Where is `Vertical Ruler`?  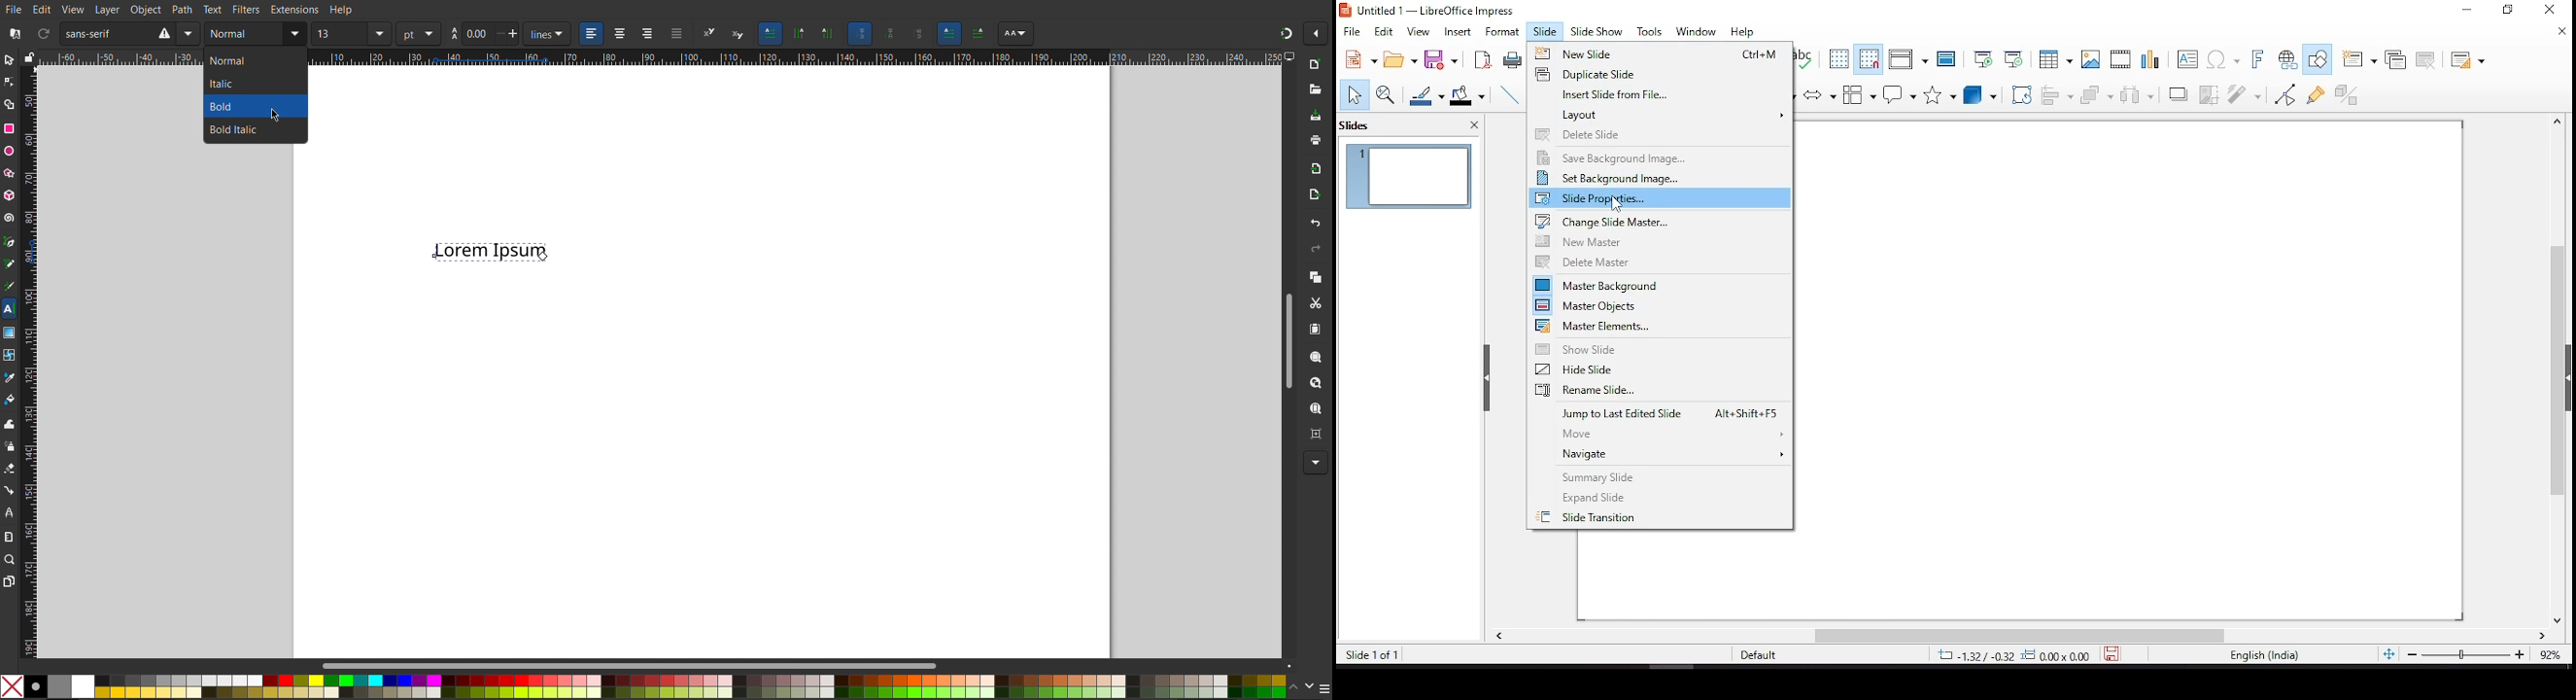 Vertical Ruler is located at coordinates (28, 360).